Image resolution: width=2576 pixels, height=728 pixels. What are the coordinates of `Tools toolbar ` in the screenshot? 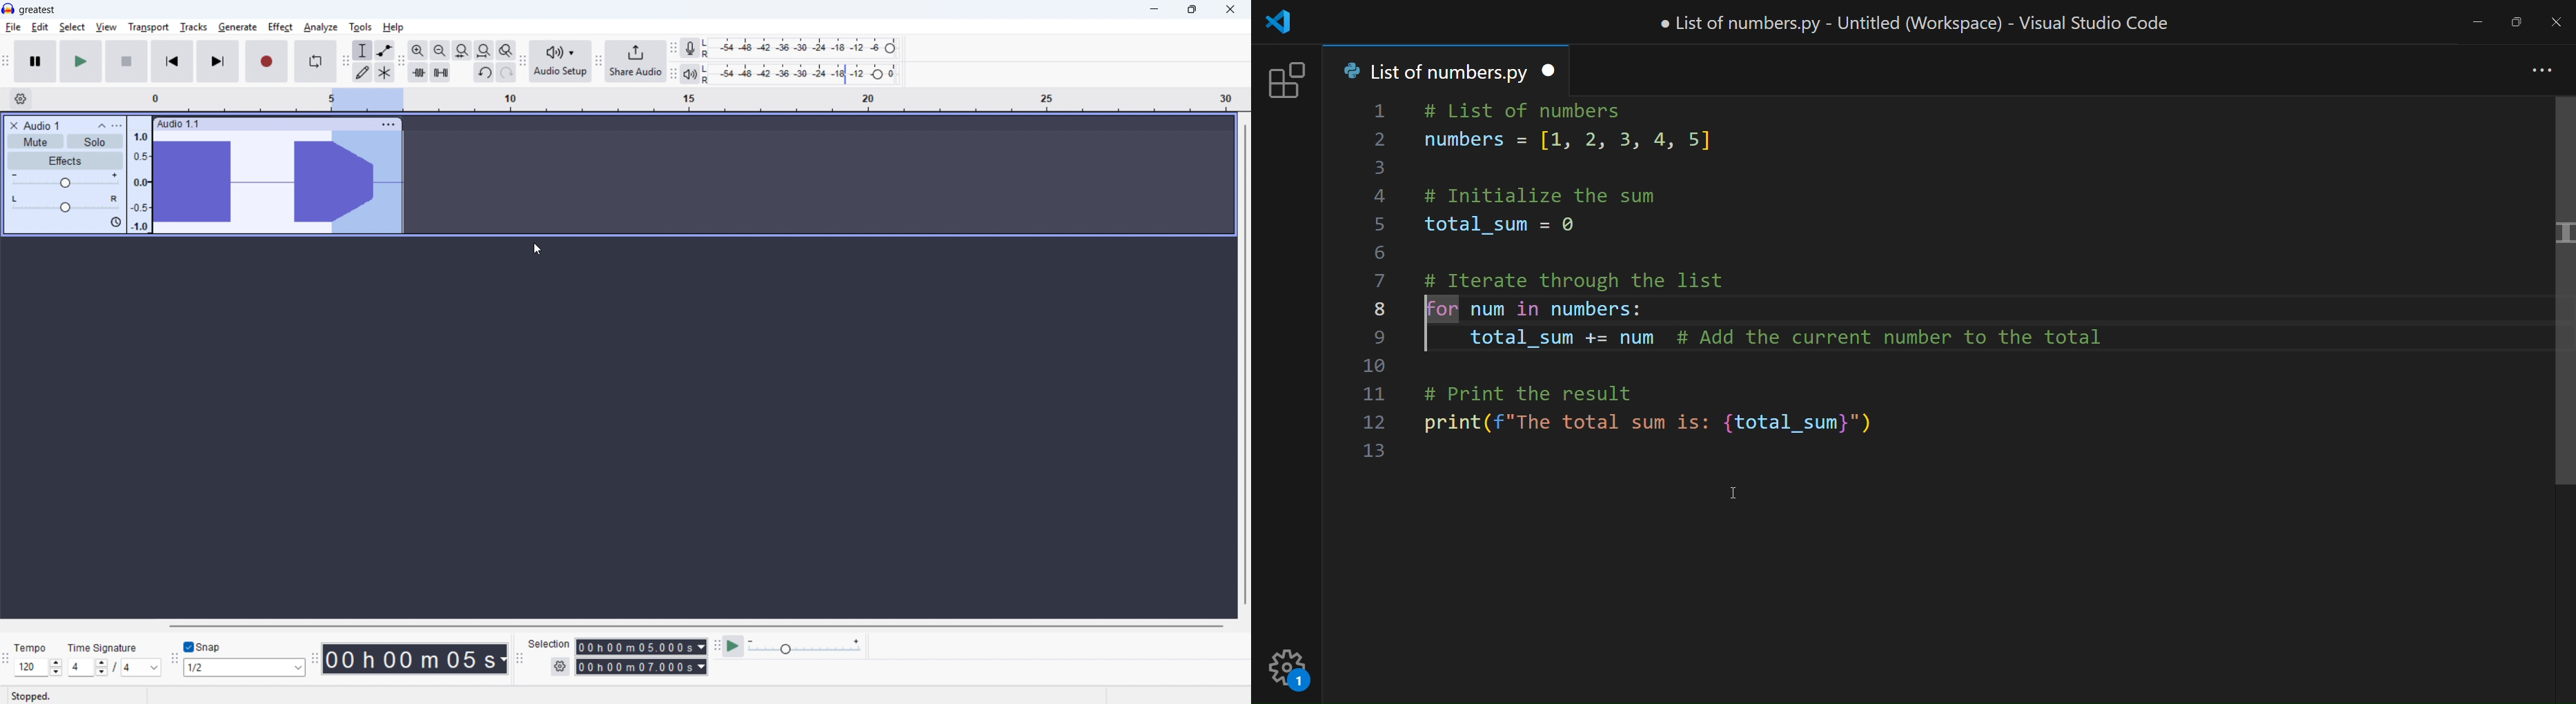 It's located at (346, 61).